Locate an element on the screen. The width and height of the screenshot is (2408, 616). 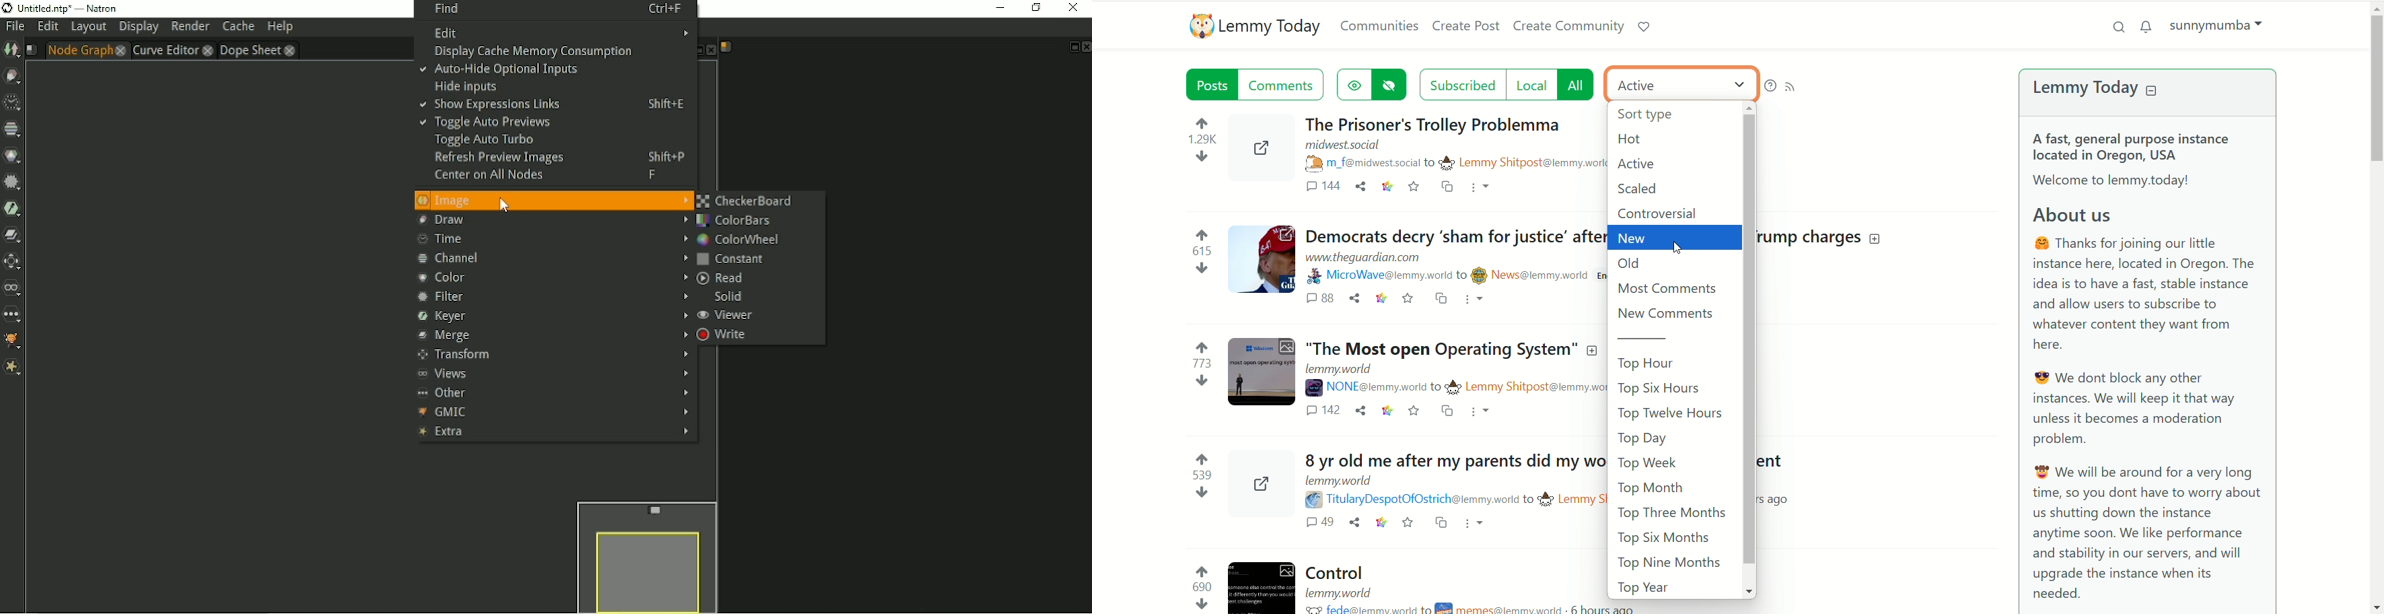
cross-post is located at coordinates (1439, 300).